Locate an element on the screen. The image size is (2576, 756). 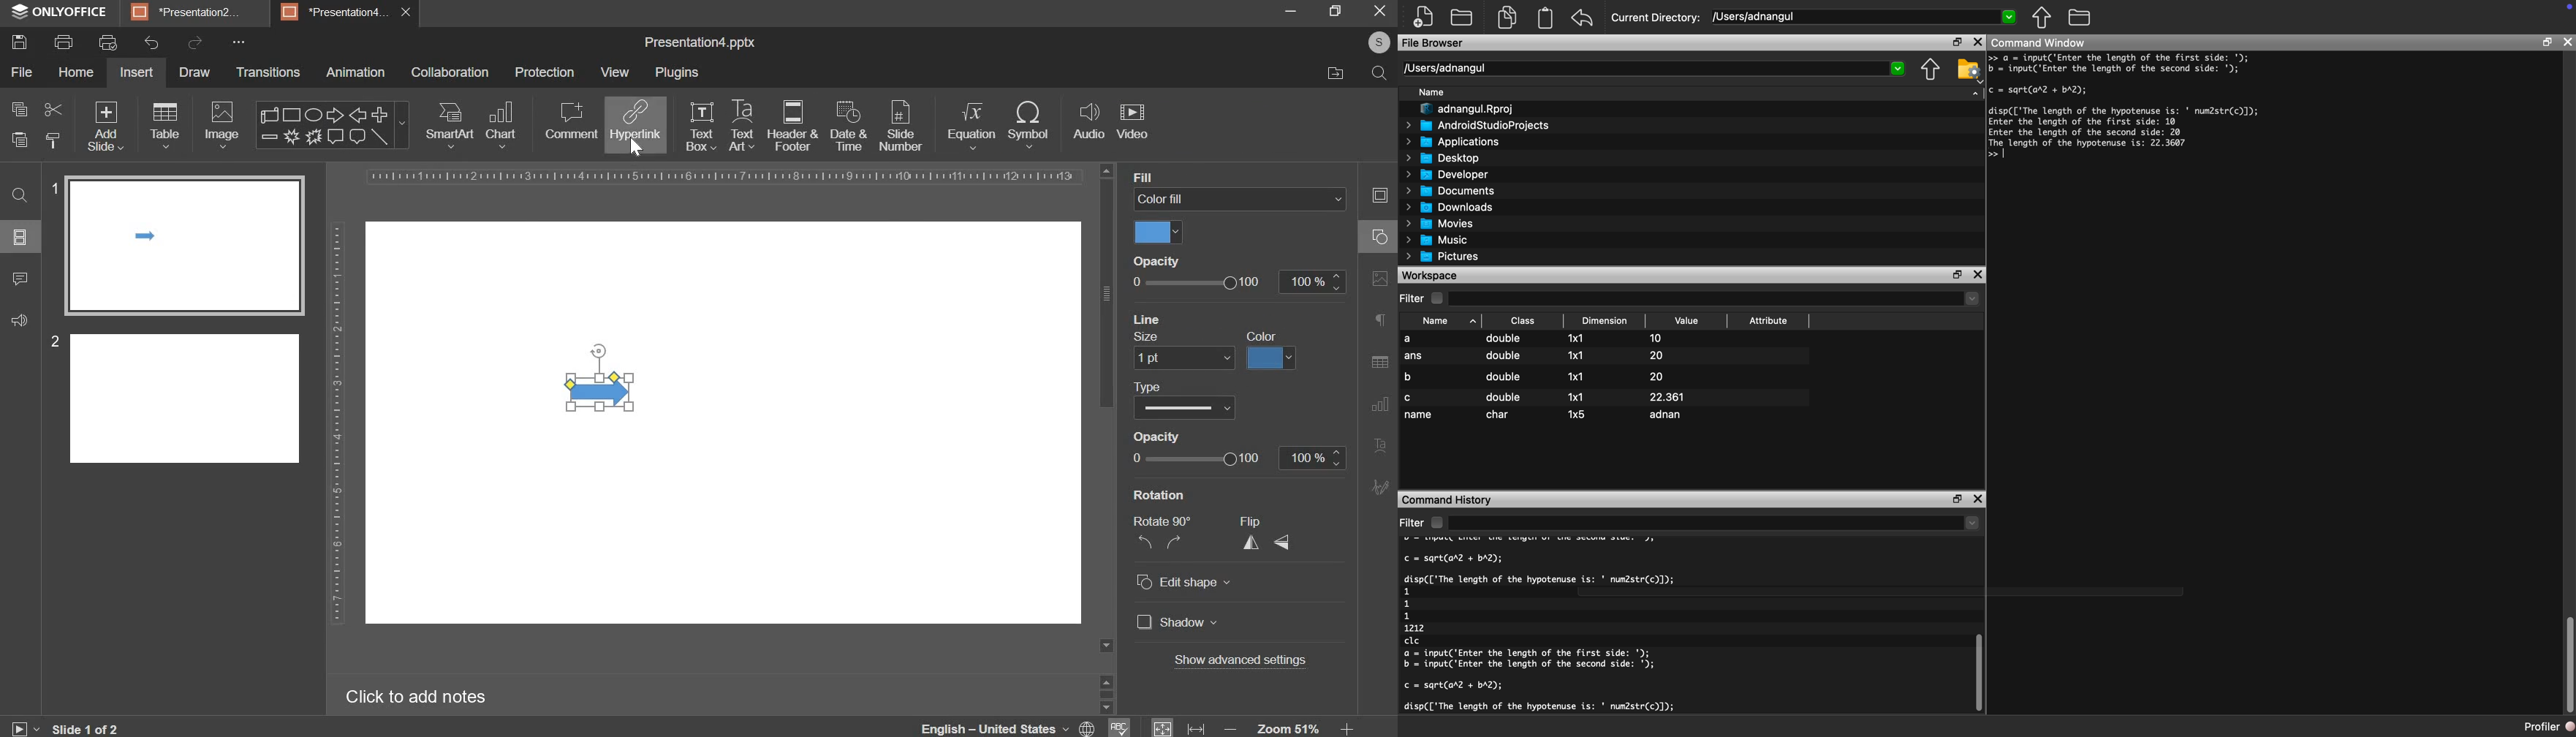
dropdown is located at coordinates (1716, 299).